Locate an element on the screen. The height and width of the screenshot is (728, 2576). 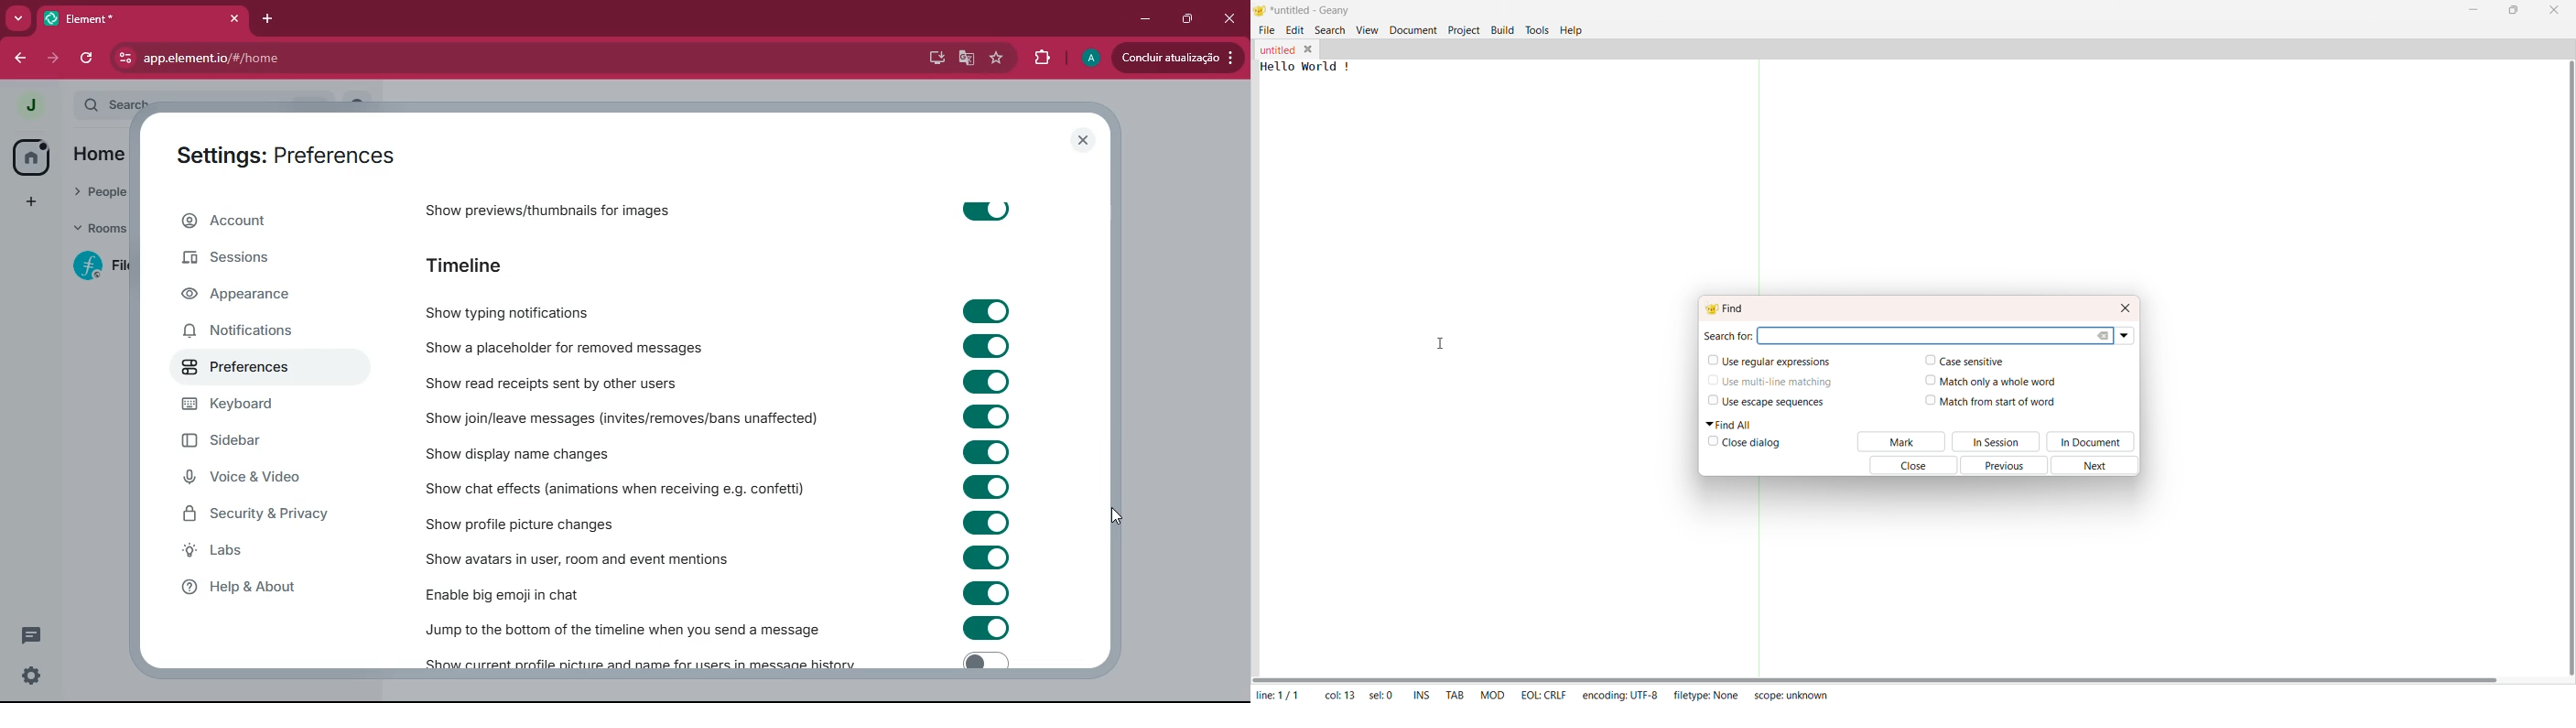
comments is located at coordinates (32, 628).